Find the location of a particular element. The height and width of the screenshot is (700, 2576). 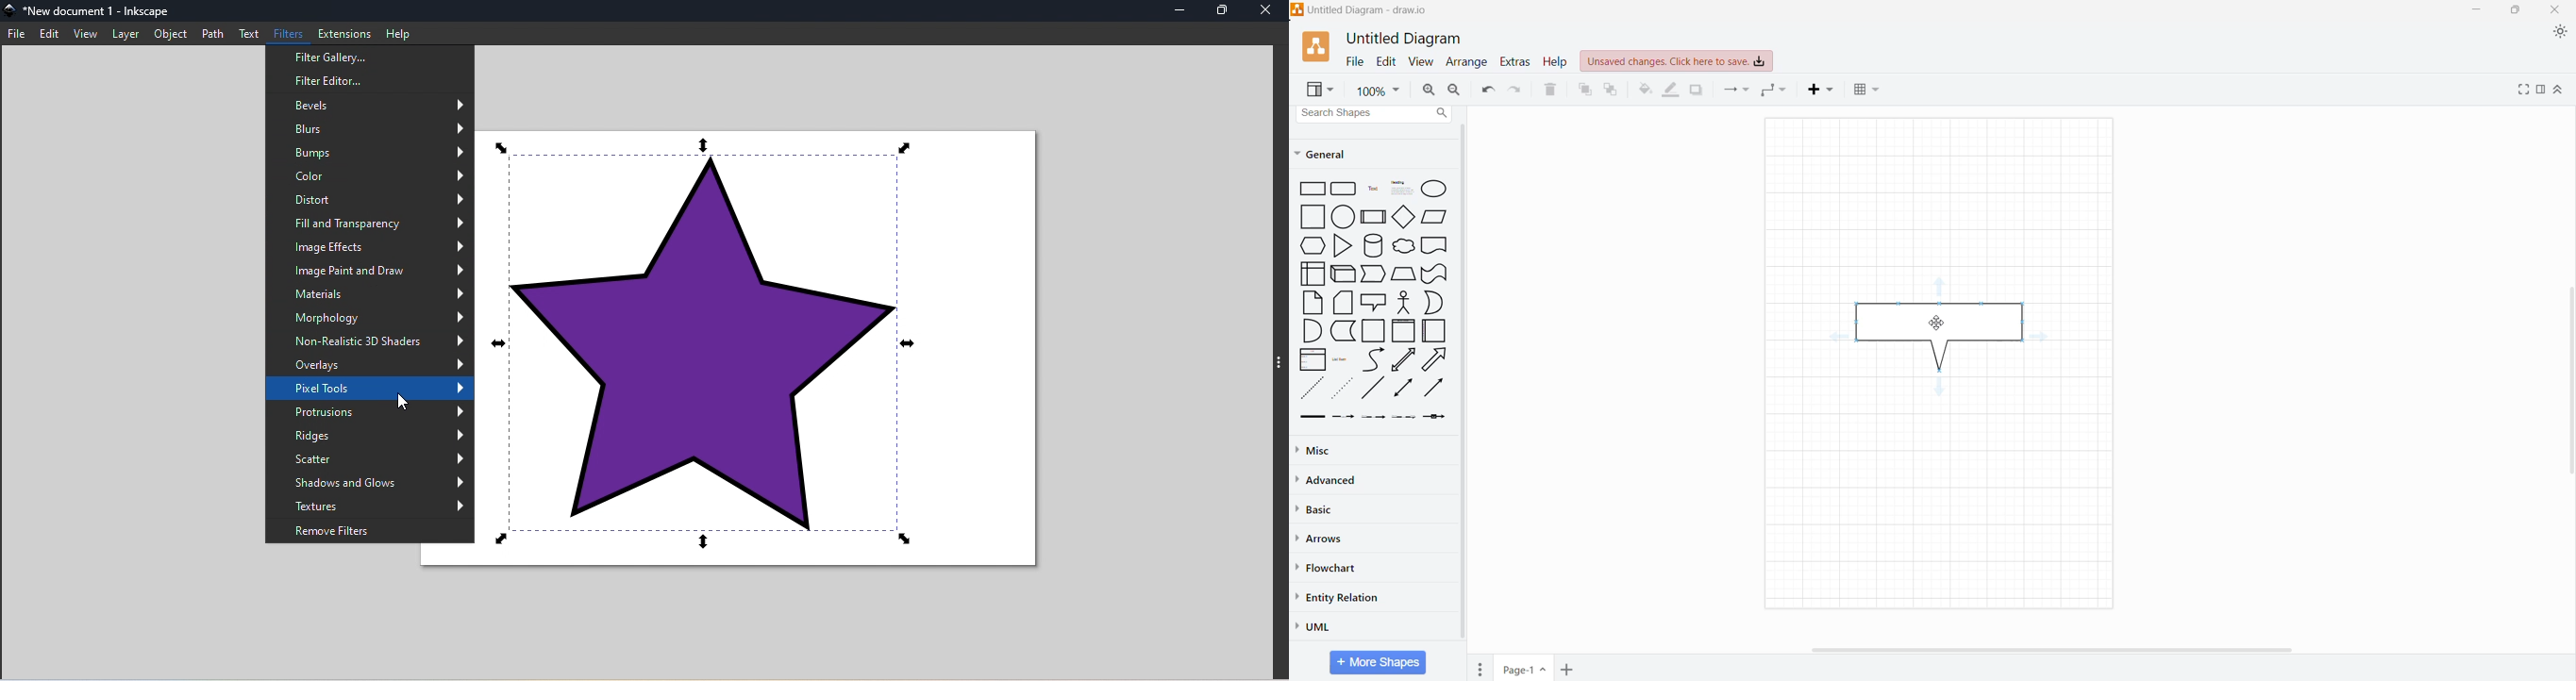

Heading is located at coordinates (1400, 189).